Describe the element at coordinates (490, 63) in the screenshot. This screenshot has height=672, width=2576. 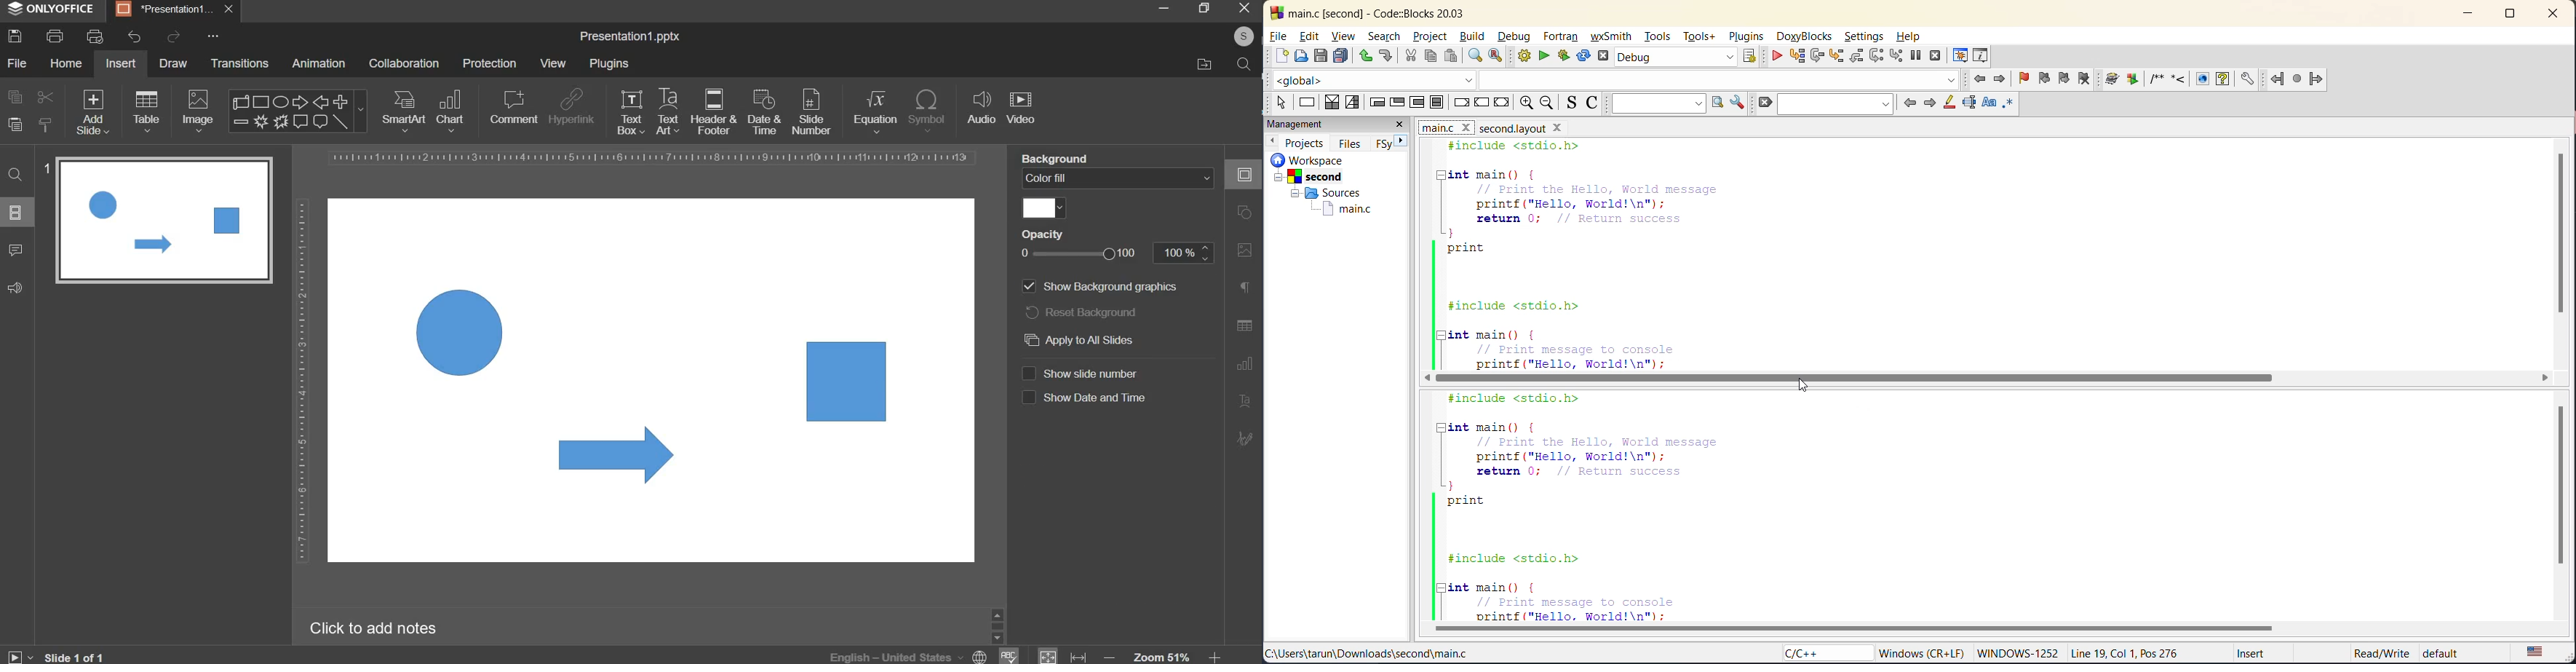
I see `protection` at that location.